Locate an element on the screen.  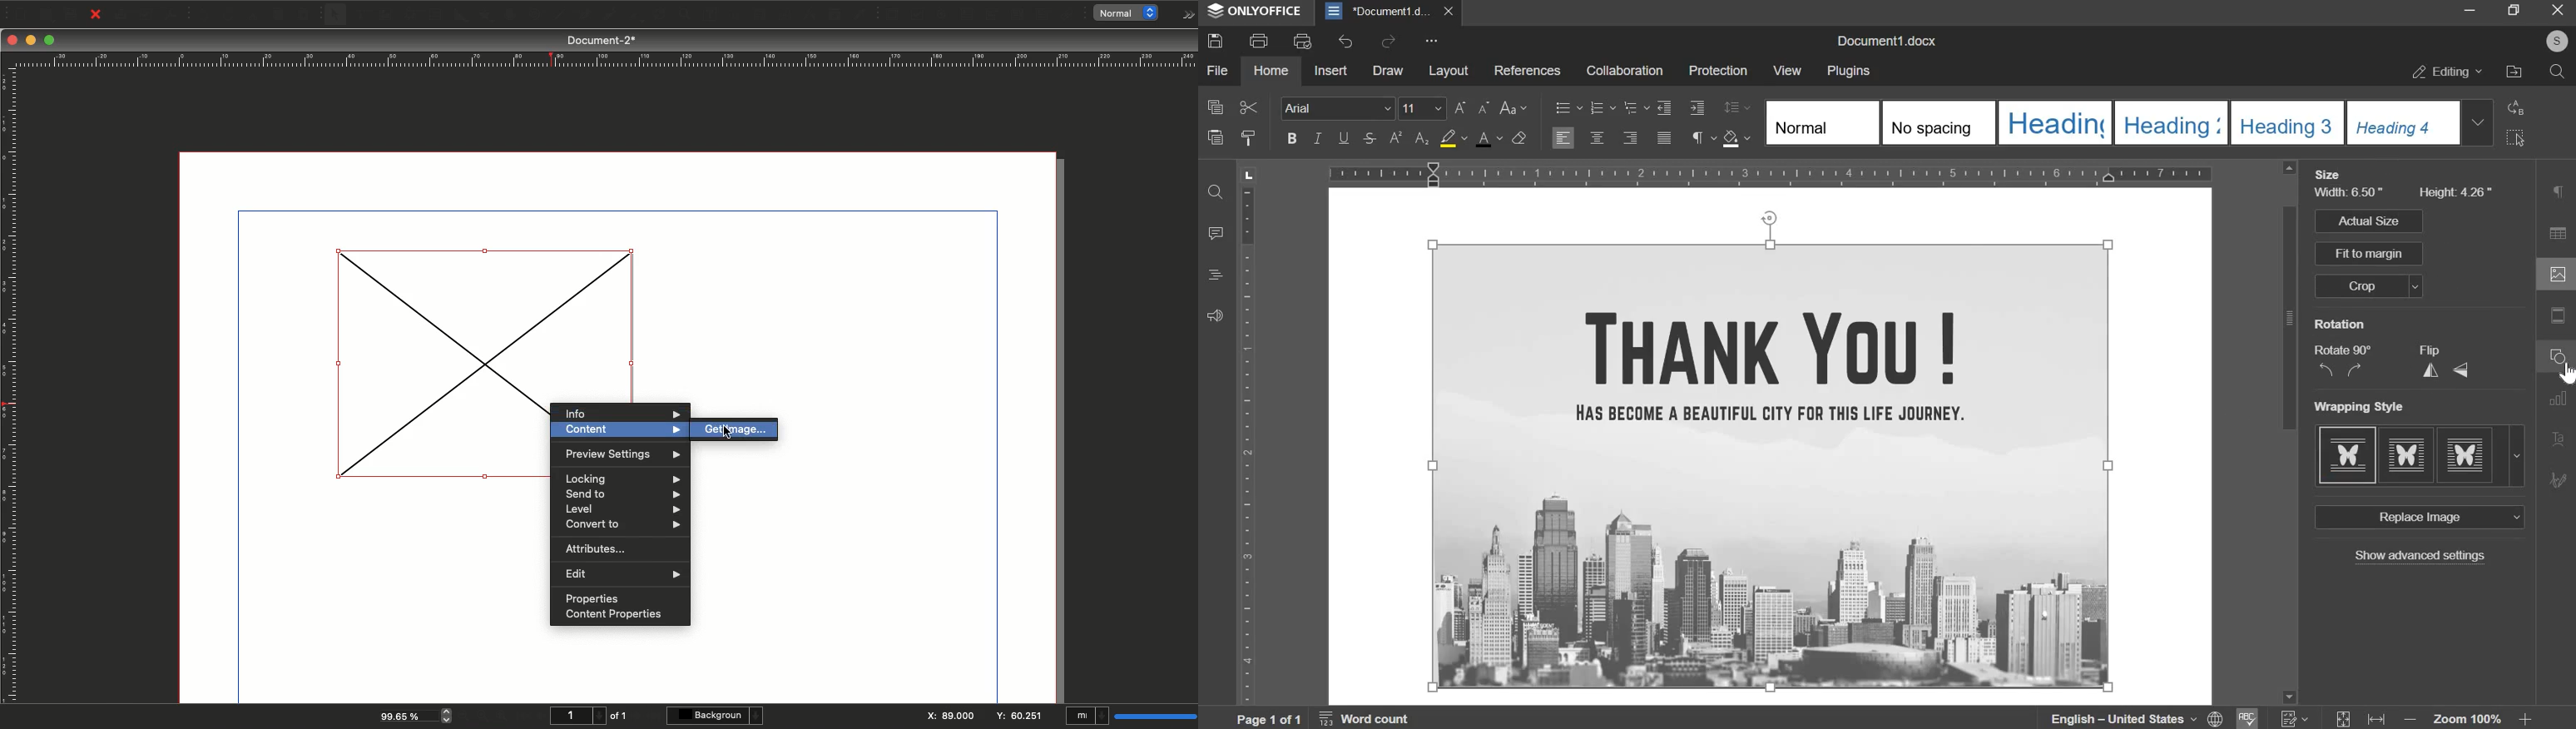
restore is located at coordinates (2514, 11).